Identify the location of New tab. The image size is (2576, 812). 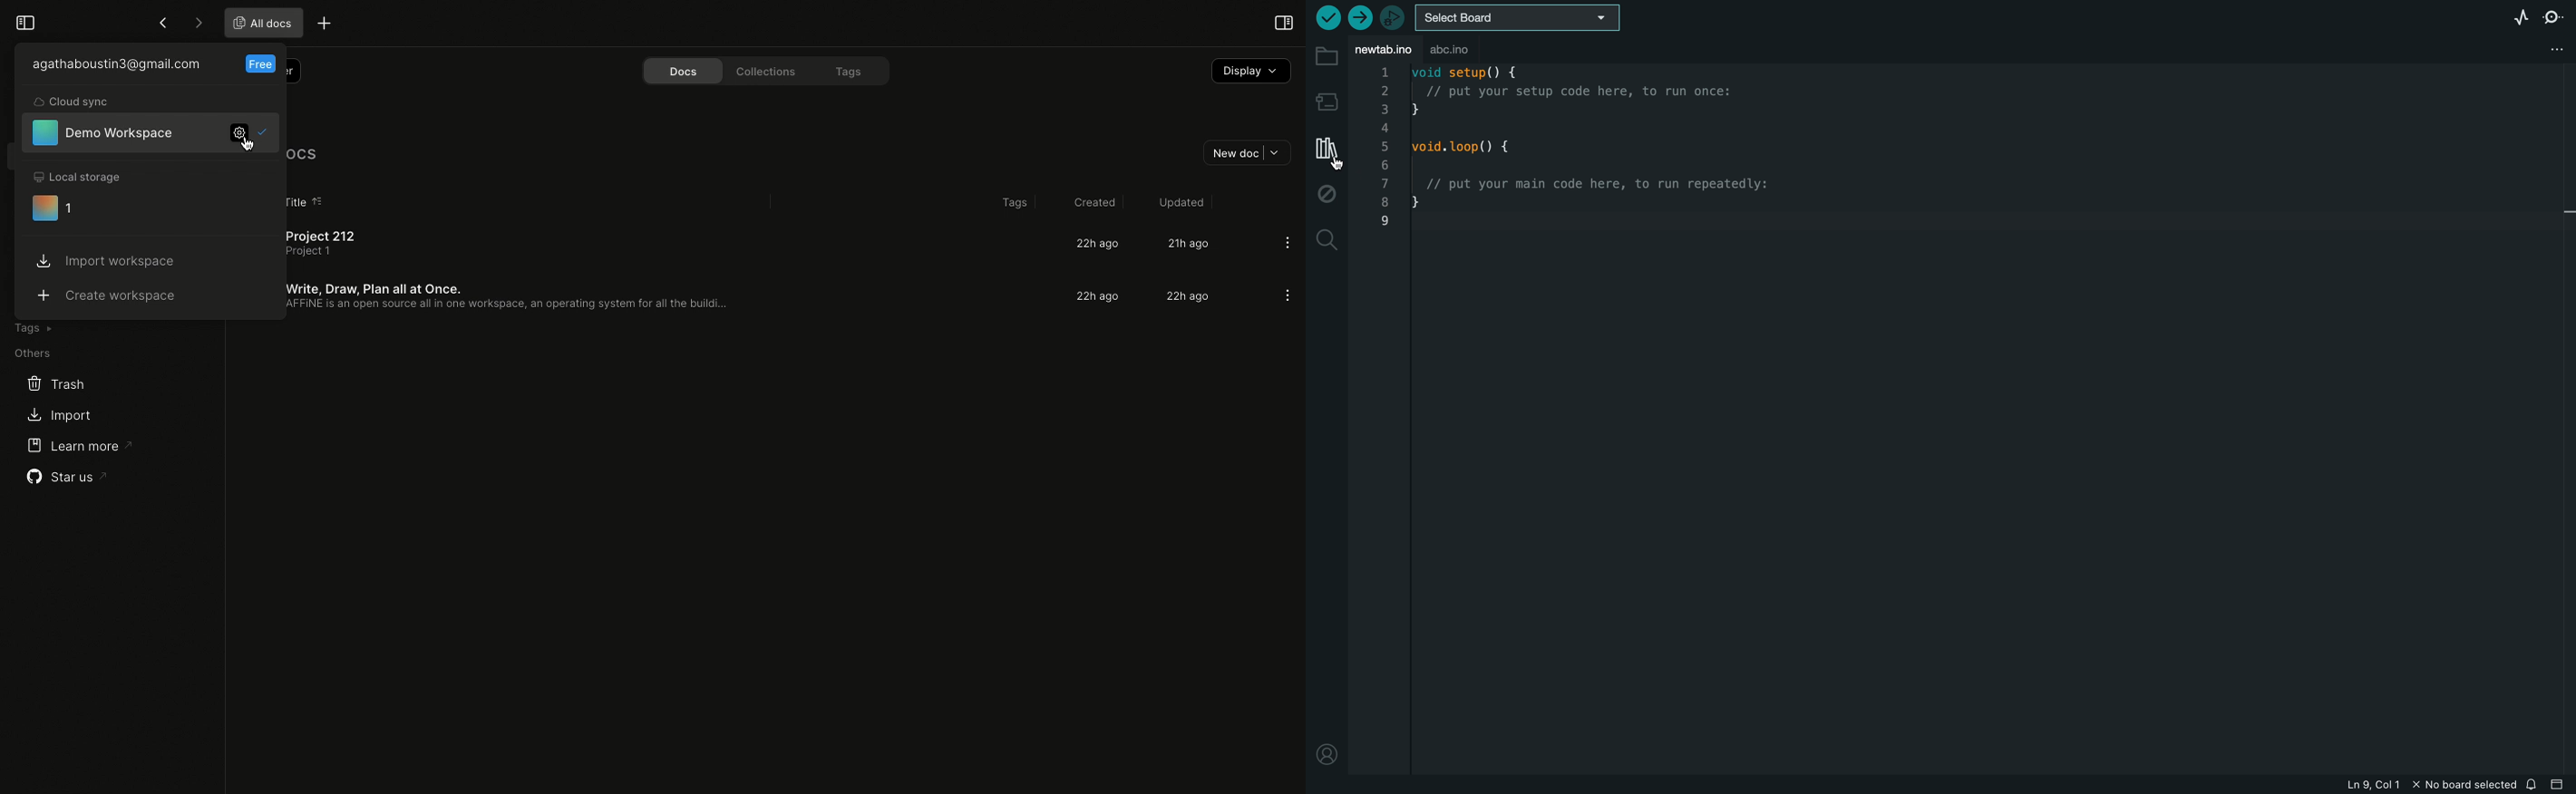
(325, 22).